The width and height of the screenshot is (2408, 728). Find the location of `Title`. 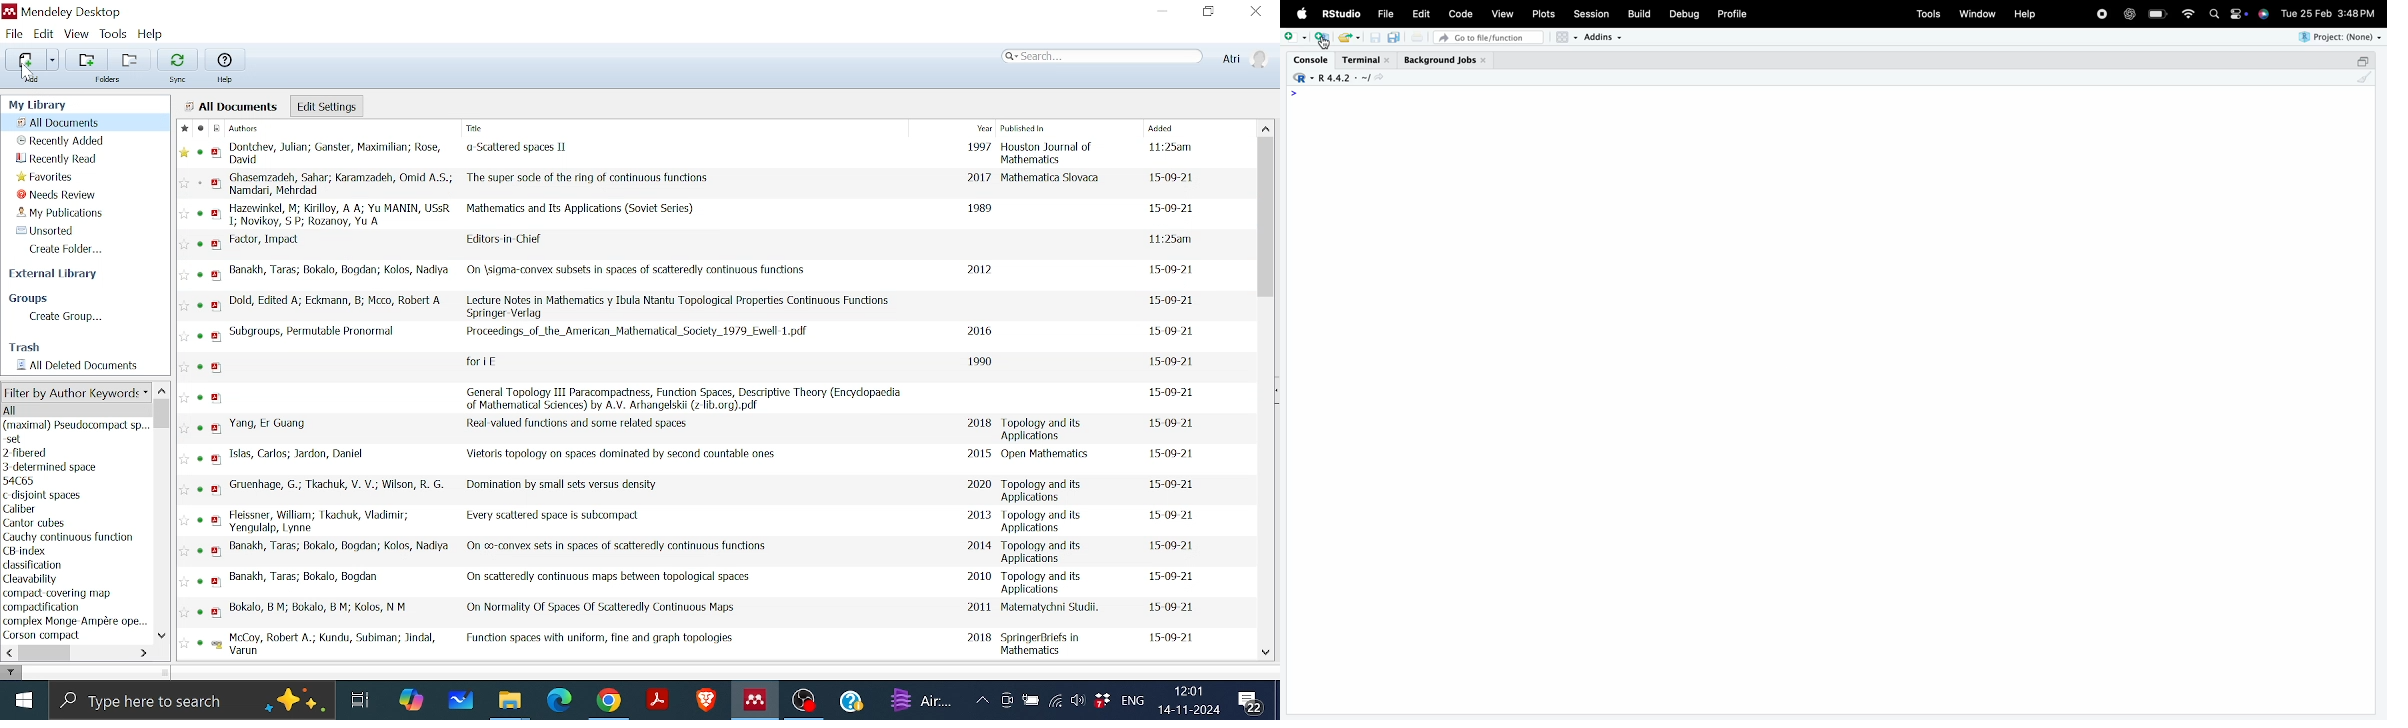

Title is located at coordinates (636, 333).